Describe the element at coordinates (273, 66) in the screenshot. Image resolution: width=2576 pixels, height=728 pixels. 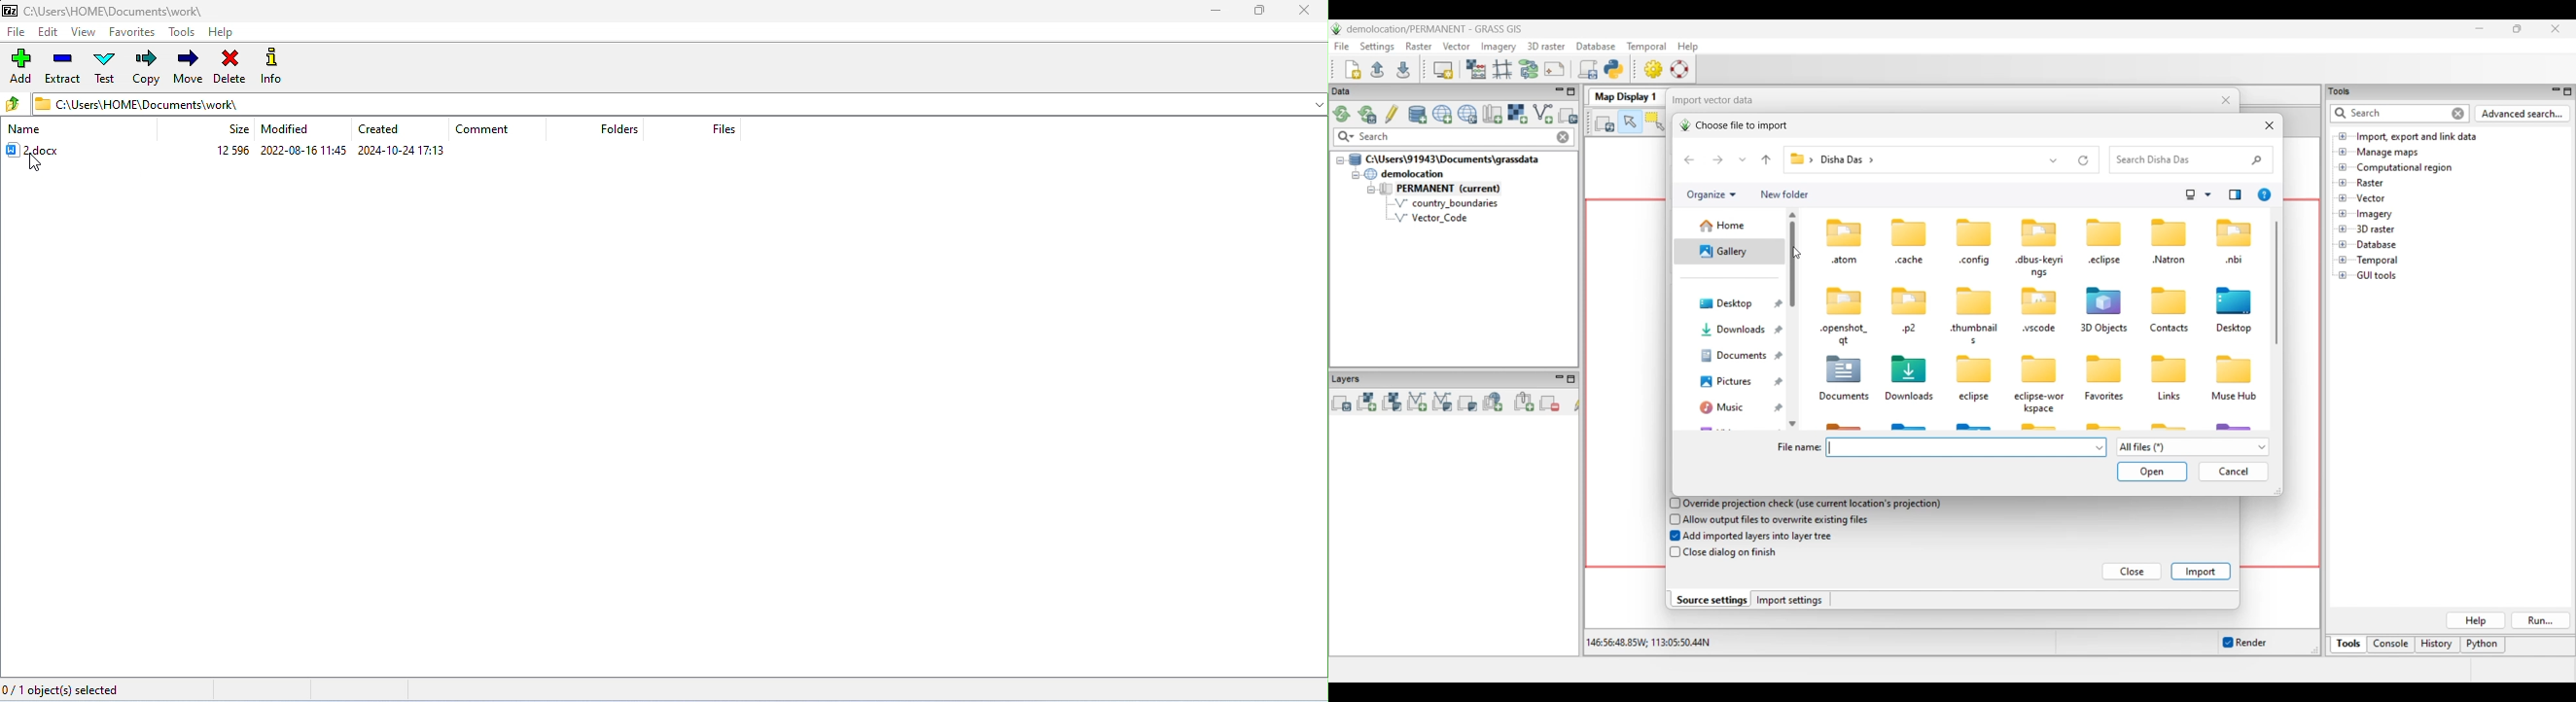
I see `info` at that location.